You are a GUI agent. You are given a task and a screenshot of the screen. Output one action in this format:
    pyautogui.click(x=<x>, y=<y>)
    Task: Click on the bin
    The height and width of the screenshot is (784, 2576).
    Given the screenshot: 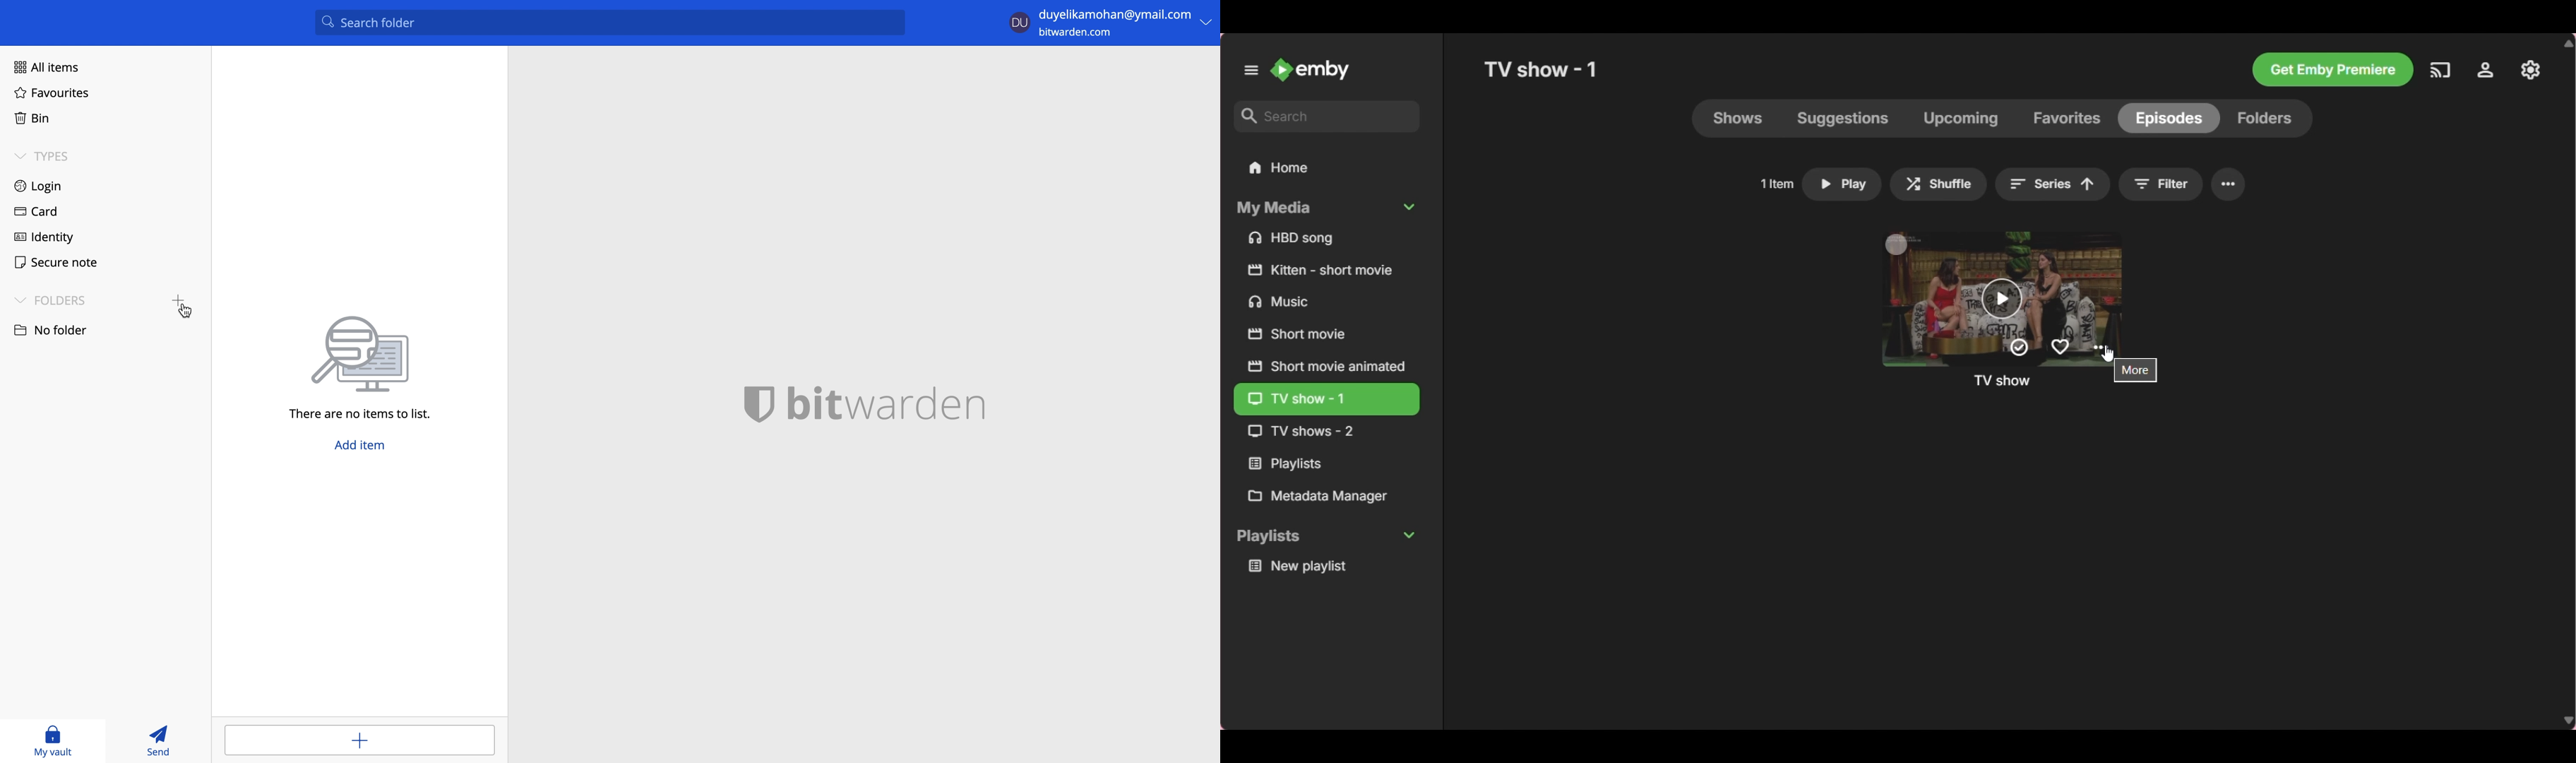 What is the action you would take?
    pyautogui.click(x=30, y=116)
    